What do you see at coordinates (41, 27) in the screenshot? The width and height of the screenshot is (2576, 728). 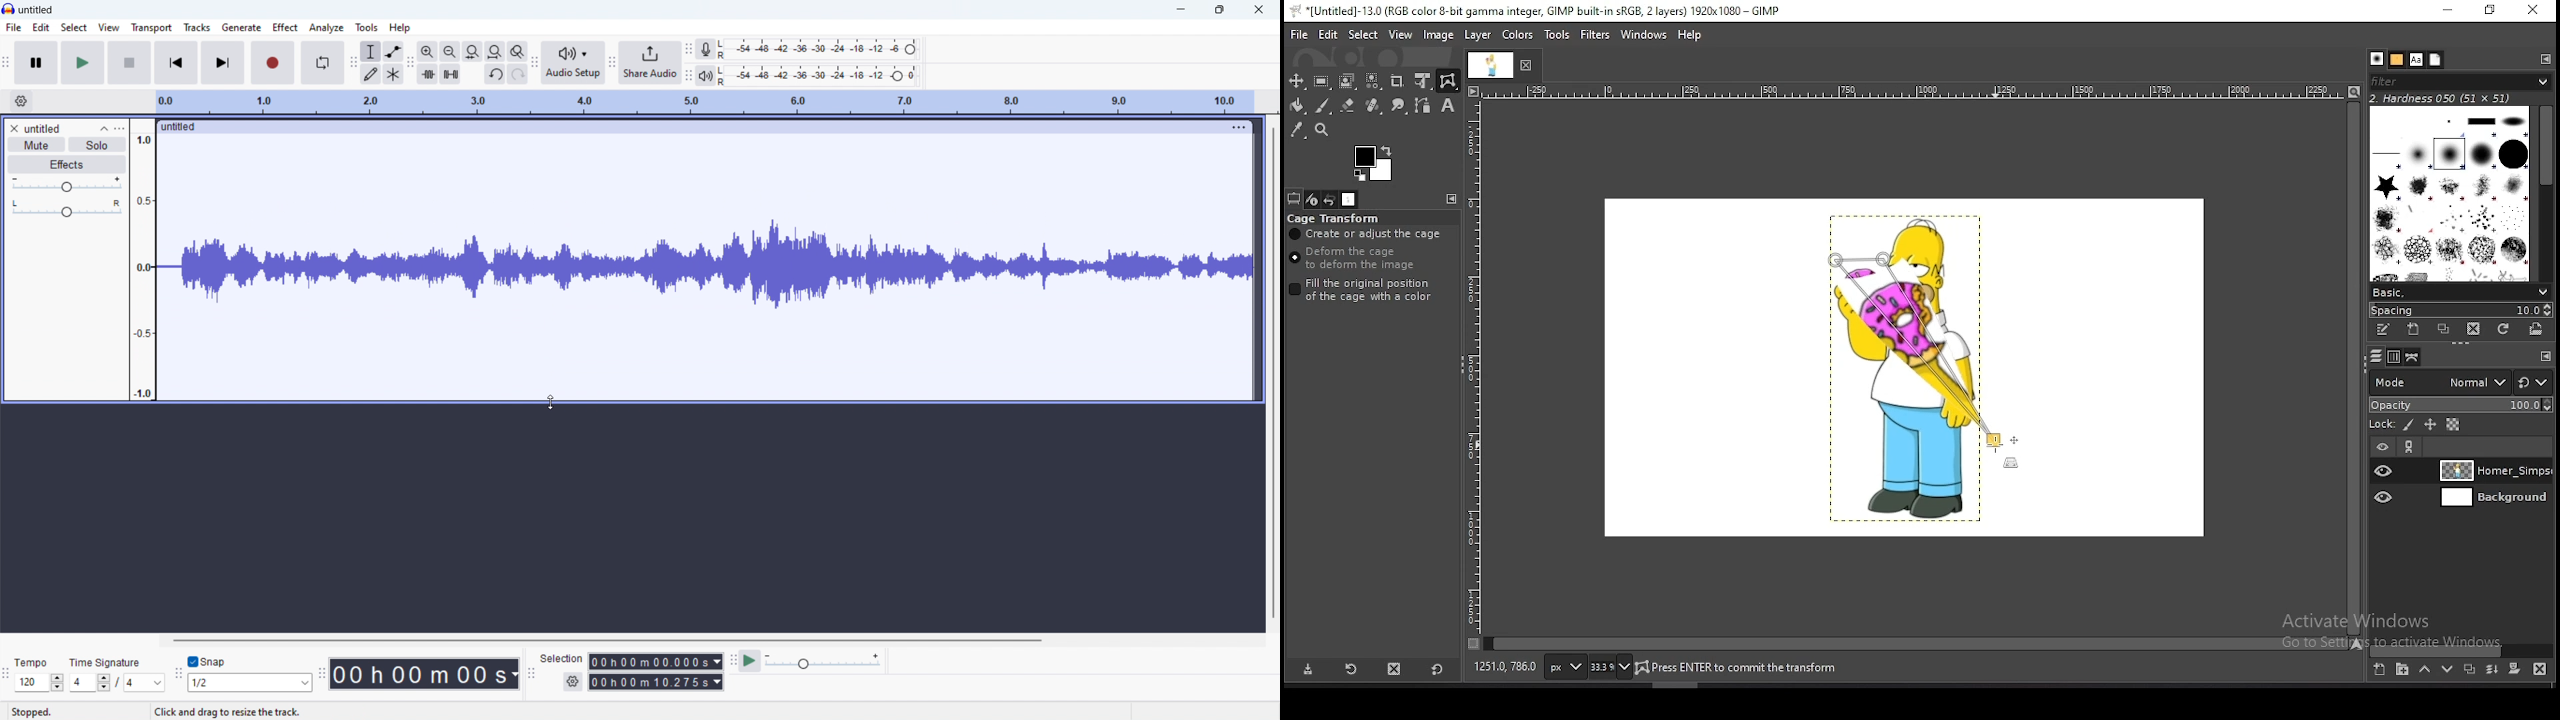 I see `Edit` at bounding box center [41, 27].